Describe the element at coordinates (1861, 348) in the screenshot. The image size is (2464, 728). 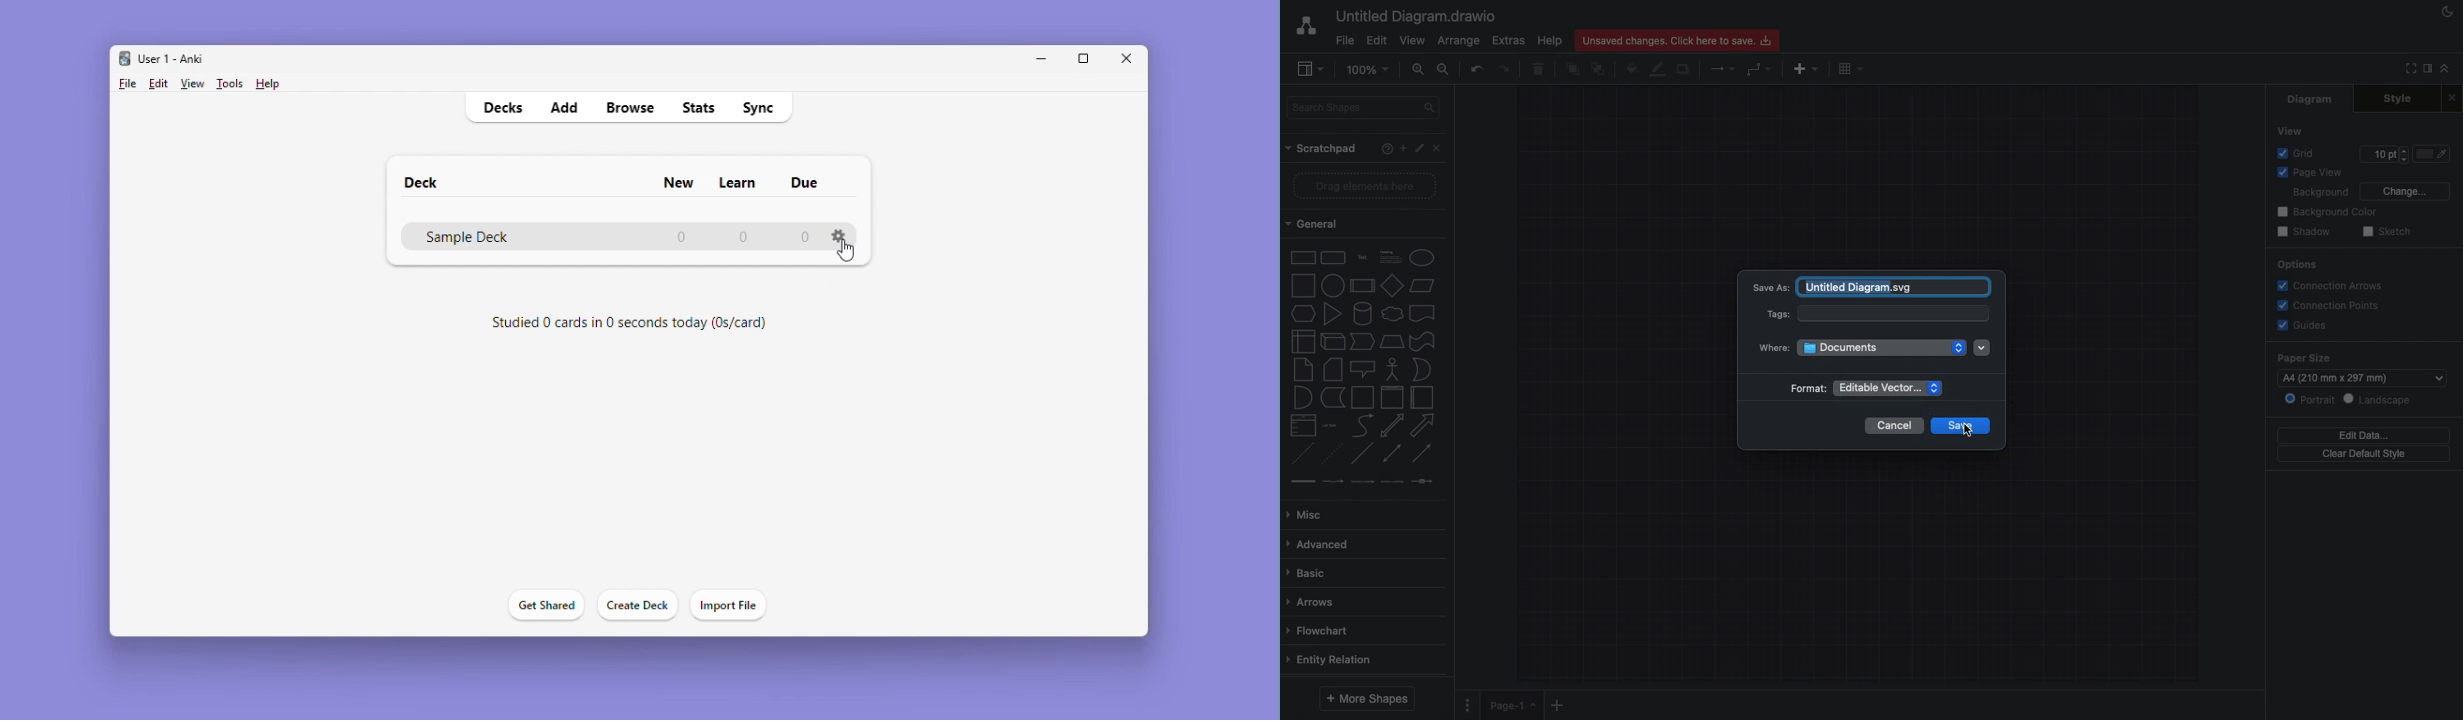
I see `Where` at that location.